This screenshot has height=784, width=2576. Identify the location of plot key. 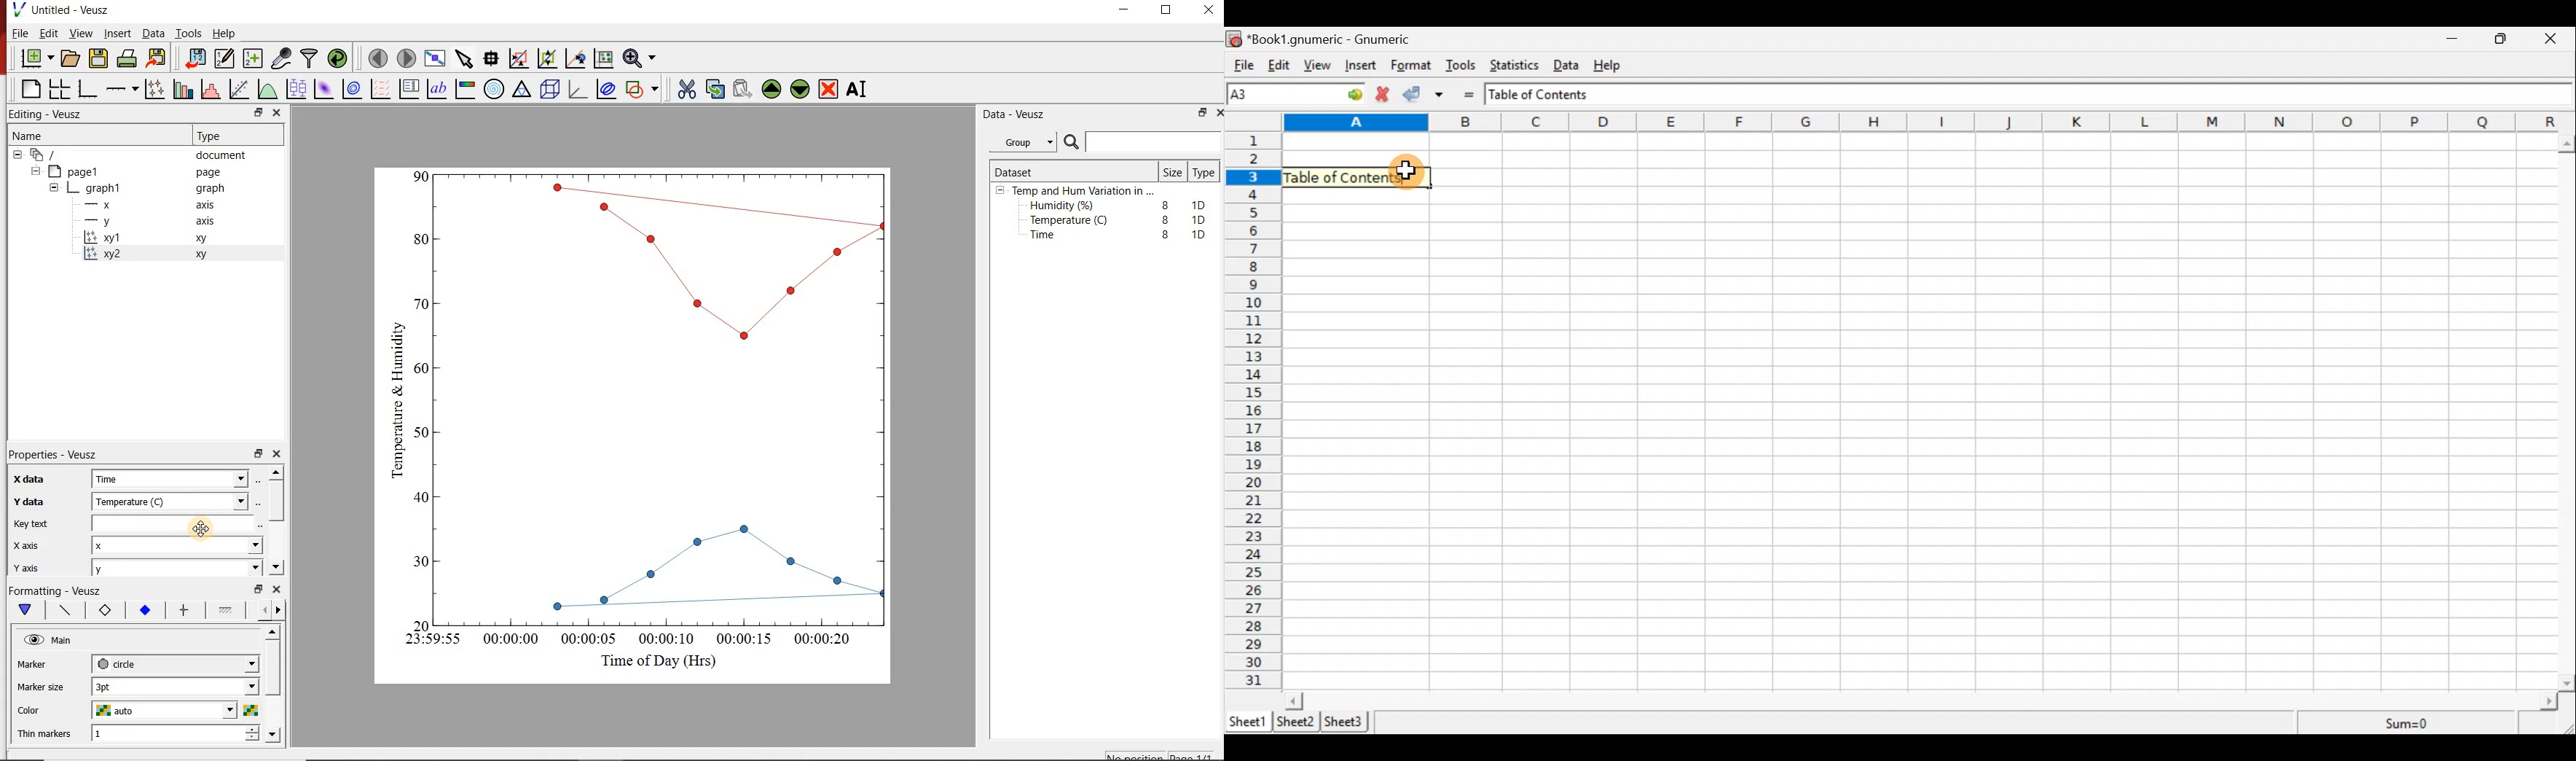
(412, 89).